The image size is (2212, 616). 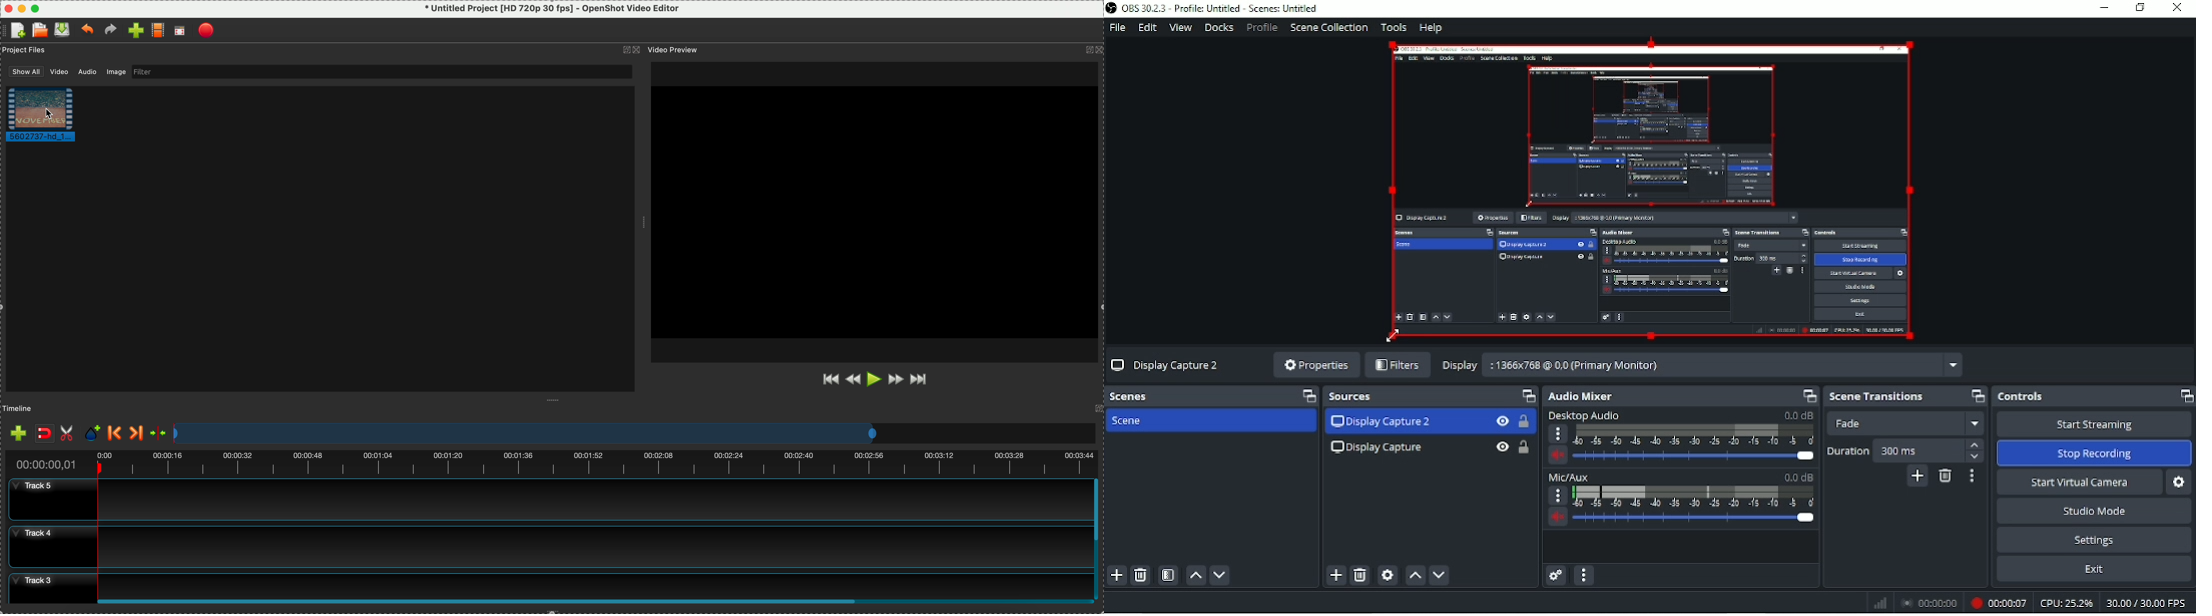 What do you see at coordinates (1218, 28) in the screenshot?
I see `Docks` at bounding box center [1218, 28].